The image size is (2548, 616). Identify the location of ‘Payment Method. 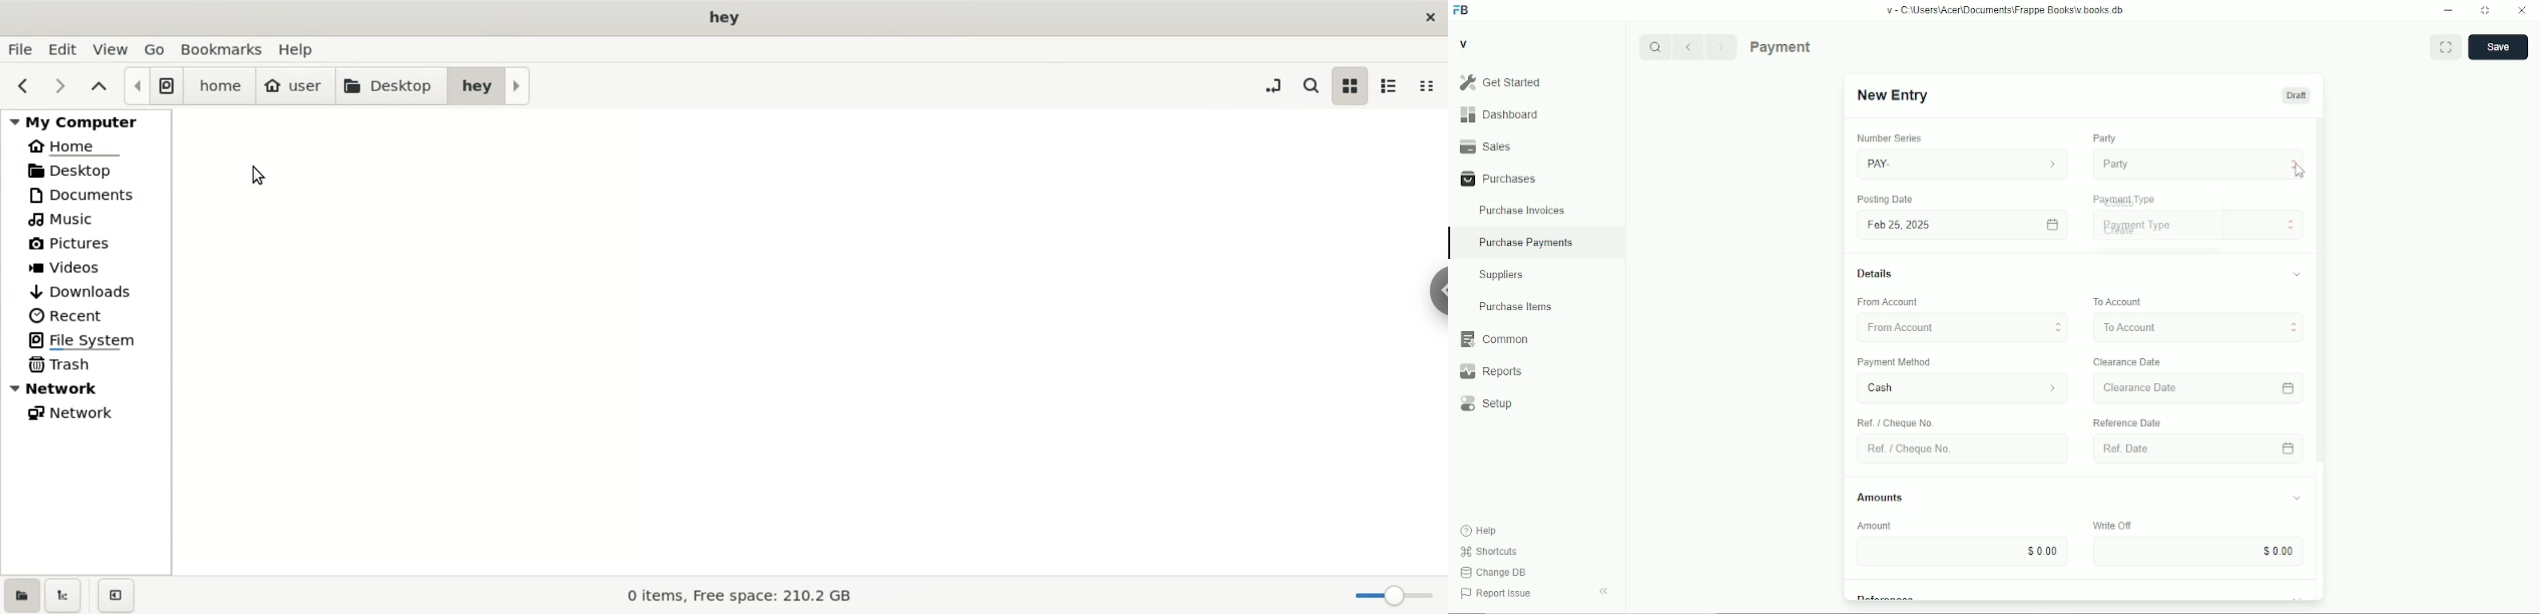
(1902, 364).